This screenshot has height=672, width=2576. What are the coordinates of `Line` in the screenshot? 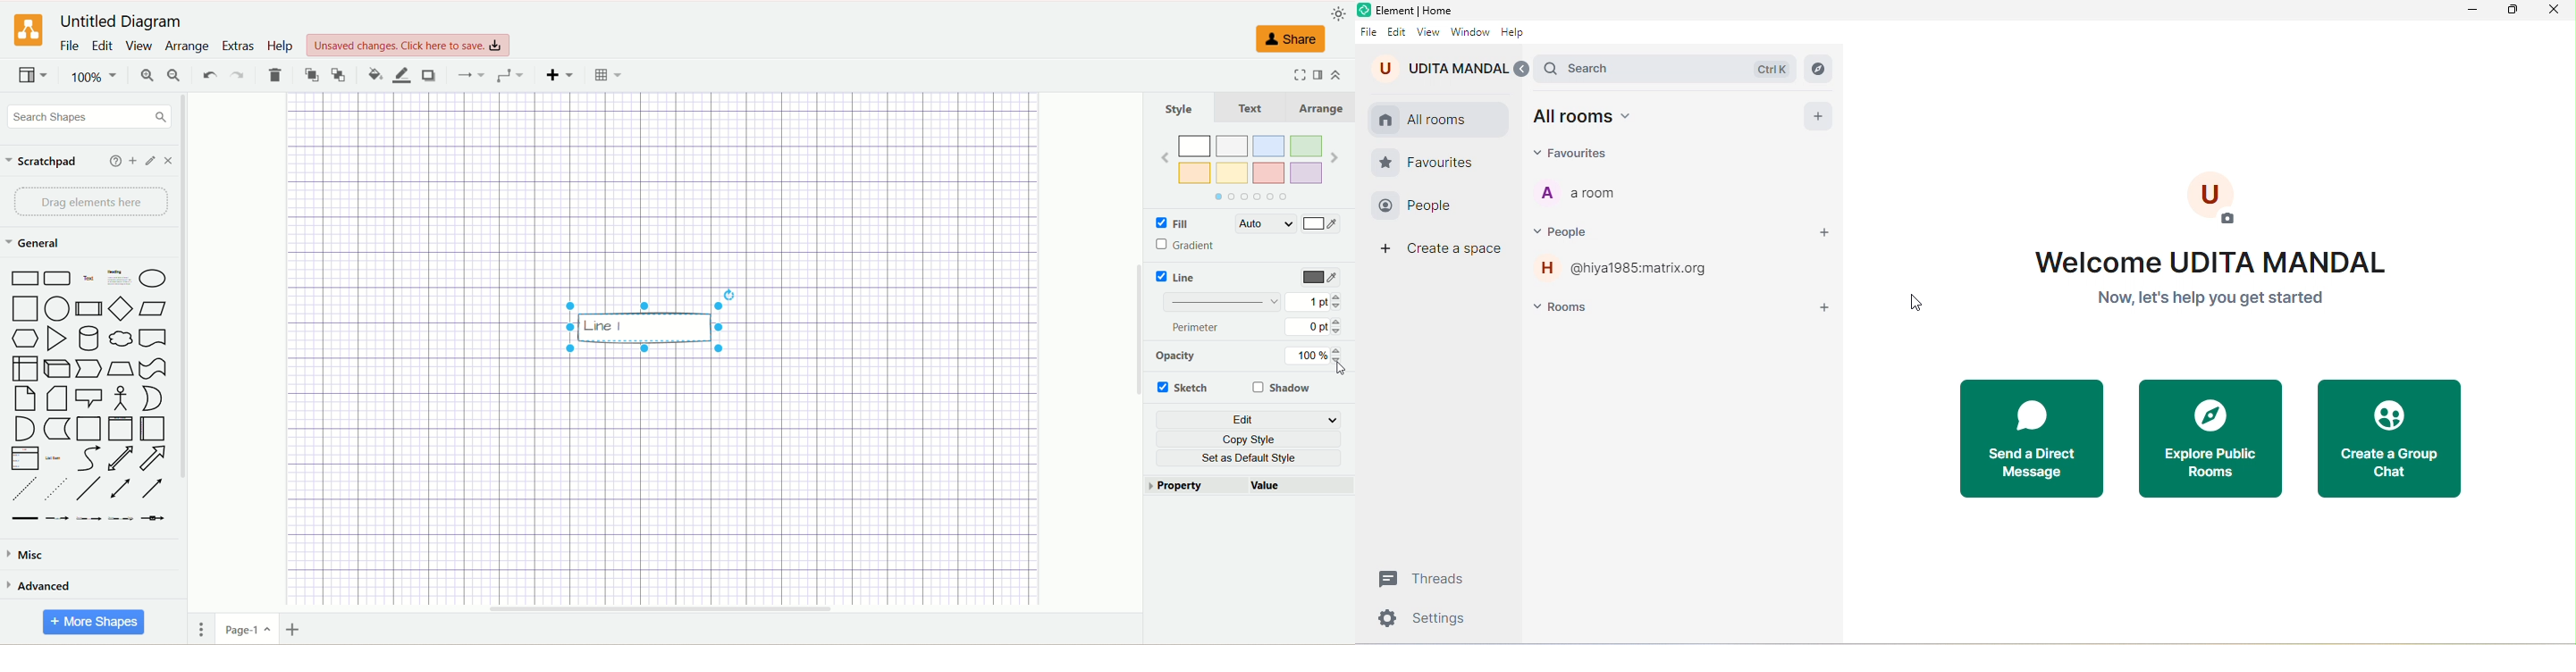 It's located at (1186, 278).